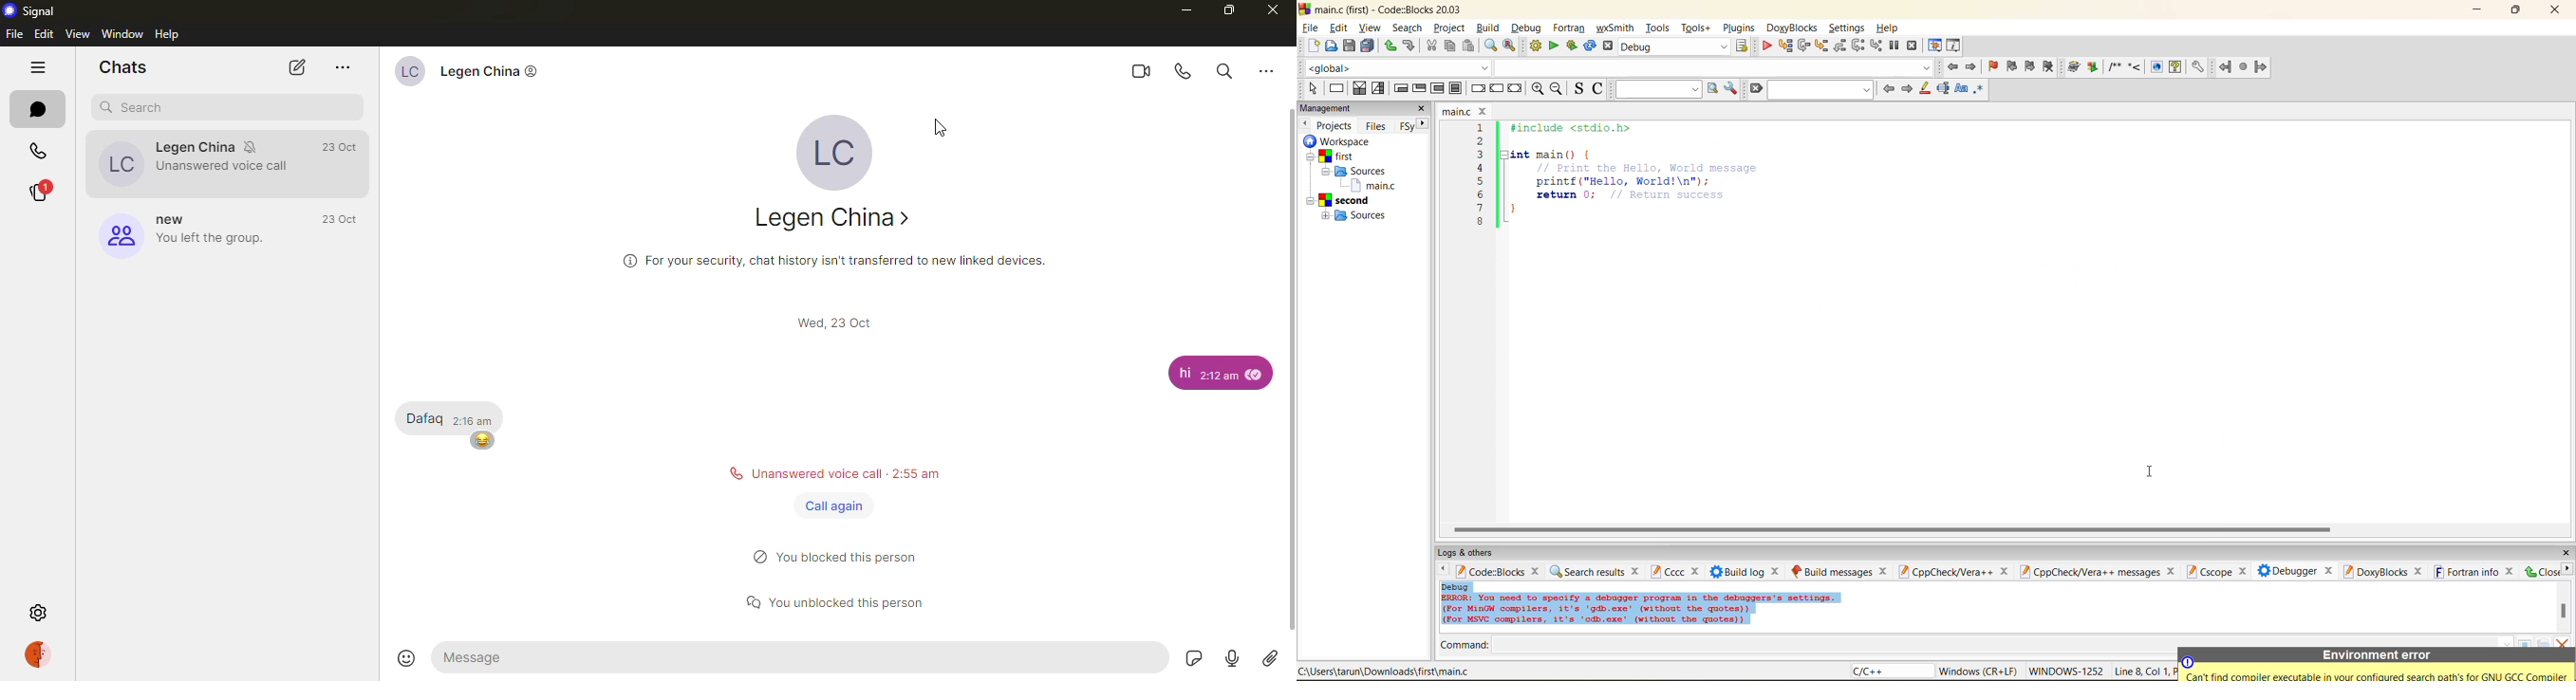 This screenshot has height=700, width=2576. Describe the element at coordinates (1309, 26) in the screenshot. I see `file` at that location.